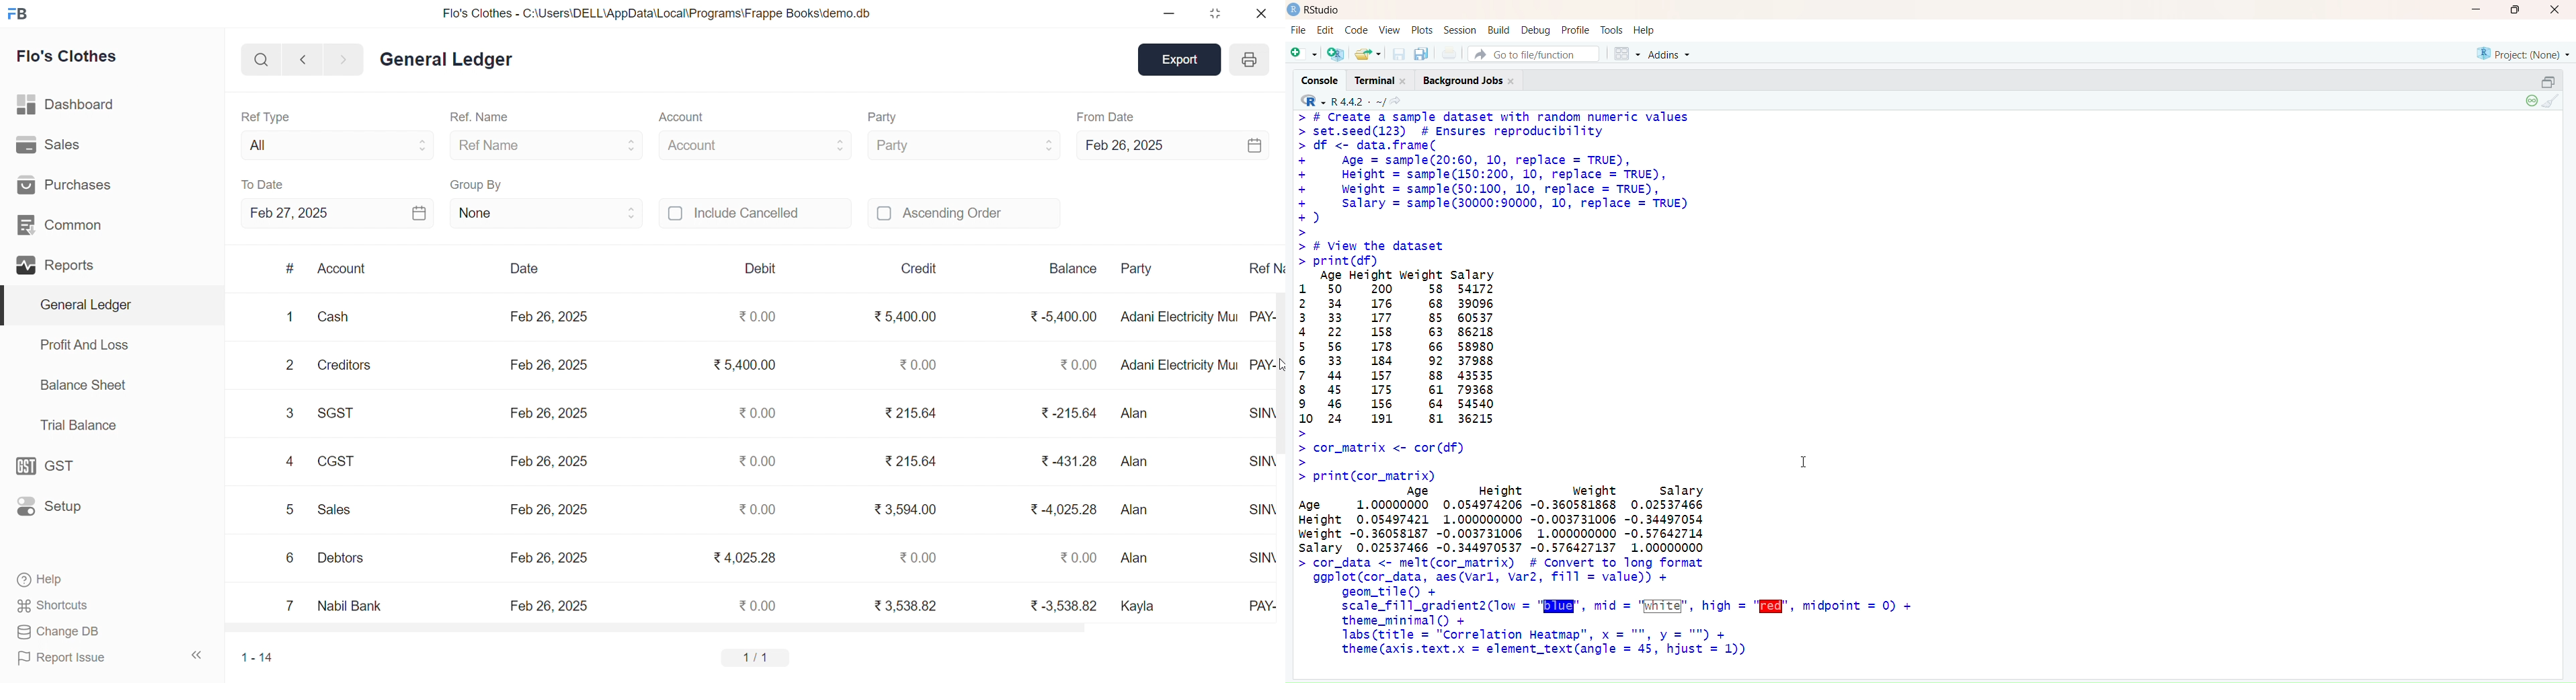 The width and height of the screenshot is (2576, 700). What do you see at coordinates (1611, 29) in the screenshot?
I see `Tools` at bounding box center [1611, 29].